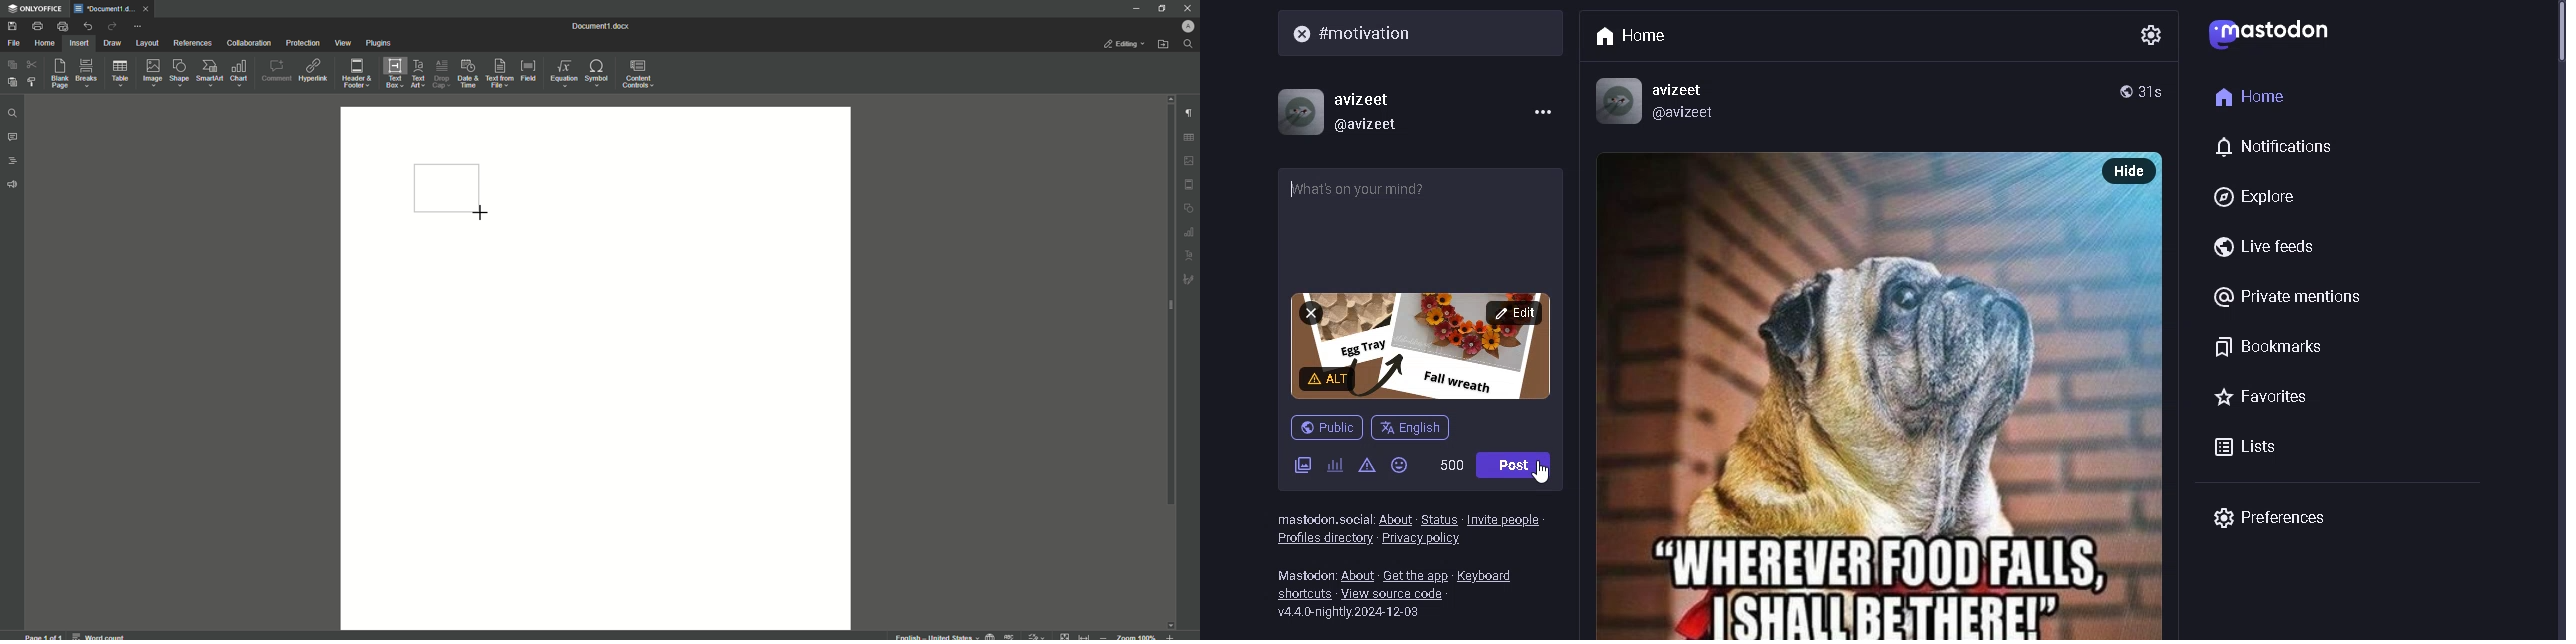 Image resolution: width=2576 pixels, height=644 pixels. I want to click on Close, so click(1187, 8).